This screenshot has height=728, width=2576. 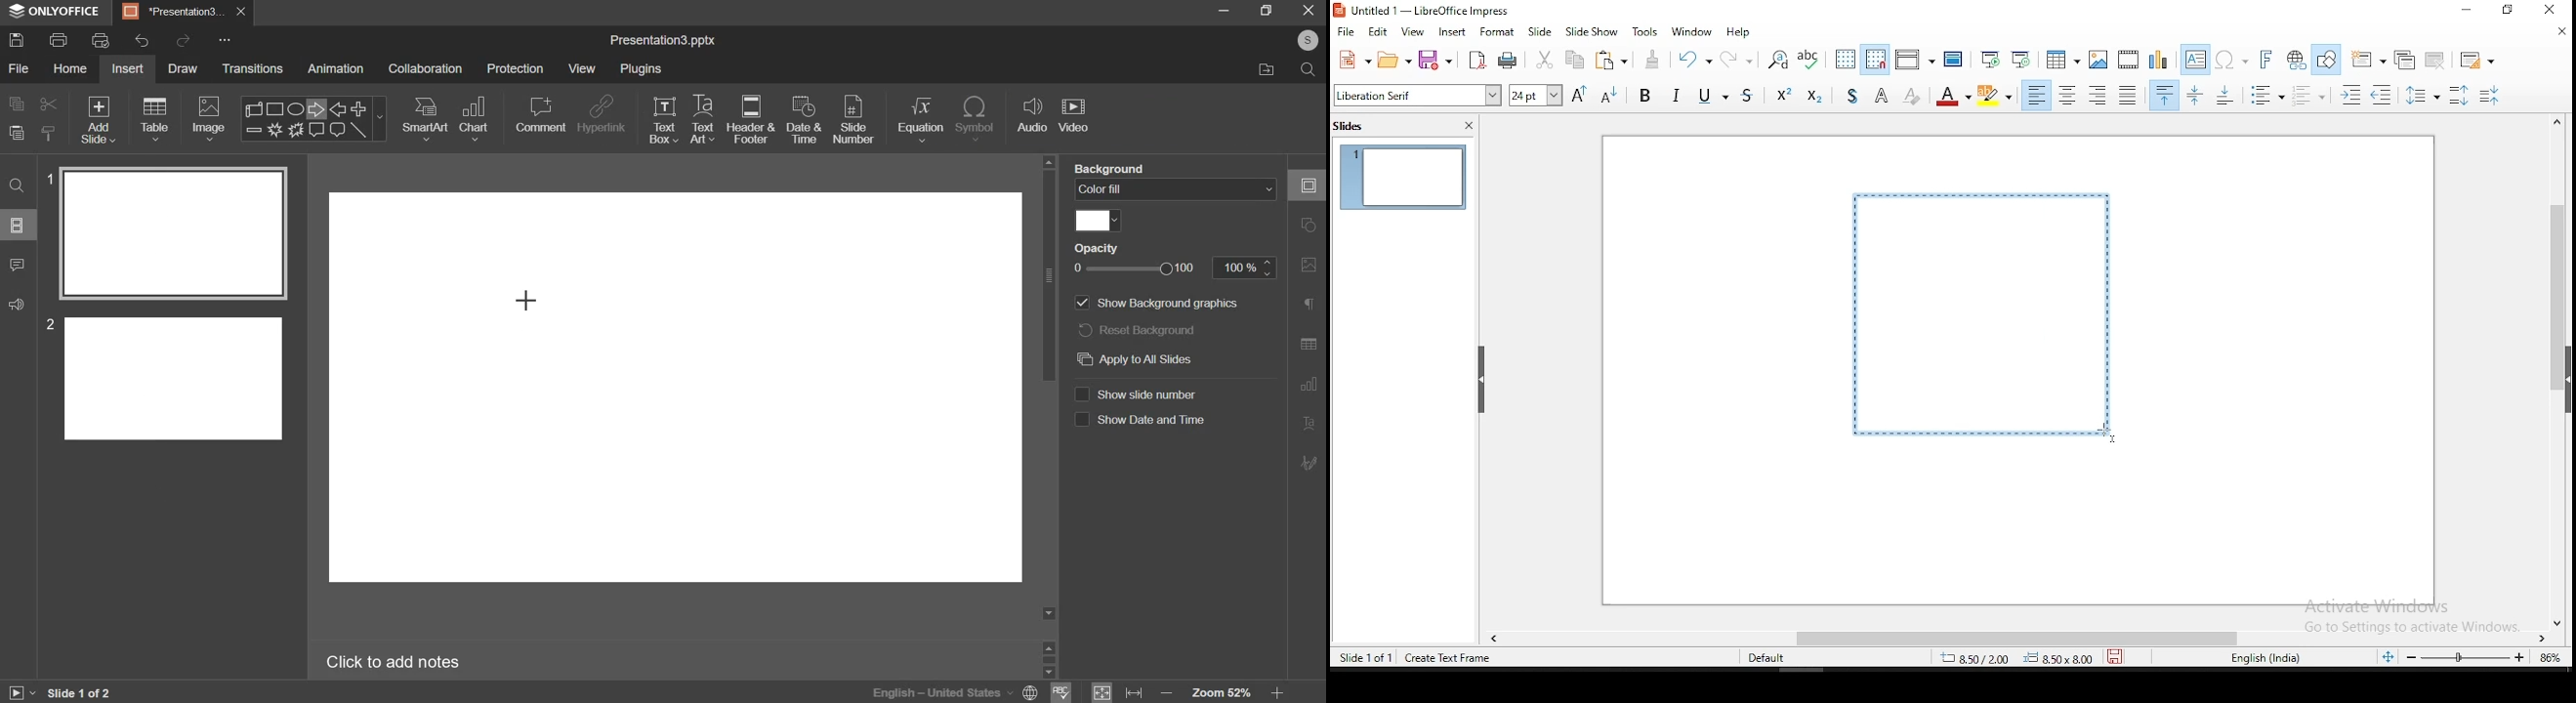 What do you see at coordinates (2265, 60) in the screenshot?
I see `insert fontwork text` at bounding box center [2265, 60].